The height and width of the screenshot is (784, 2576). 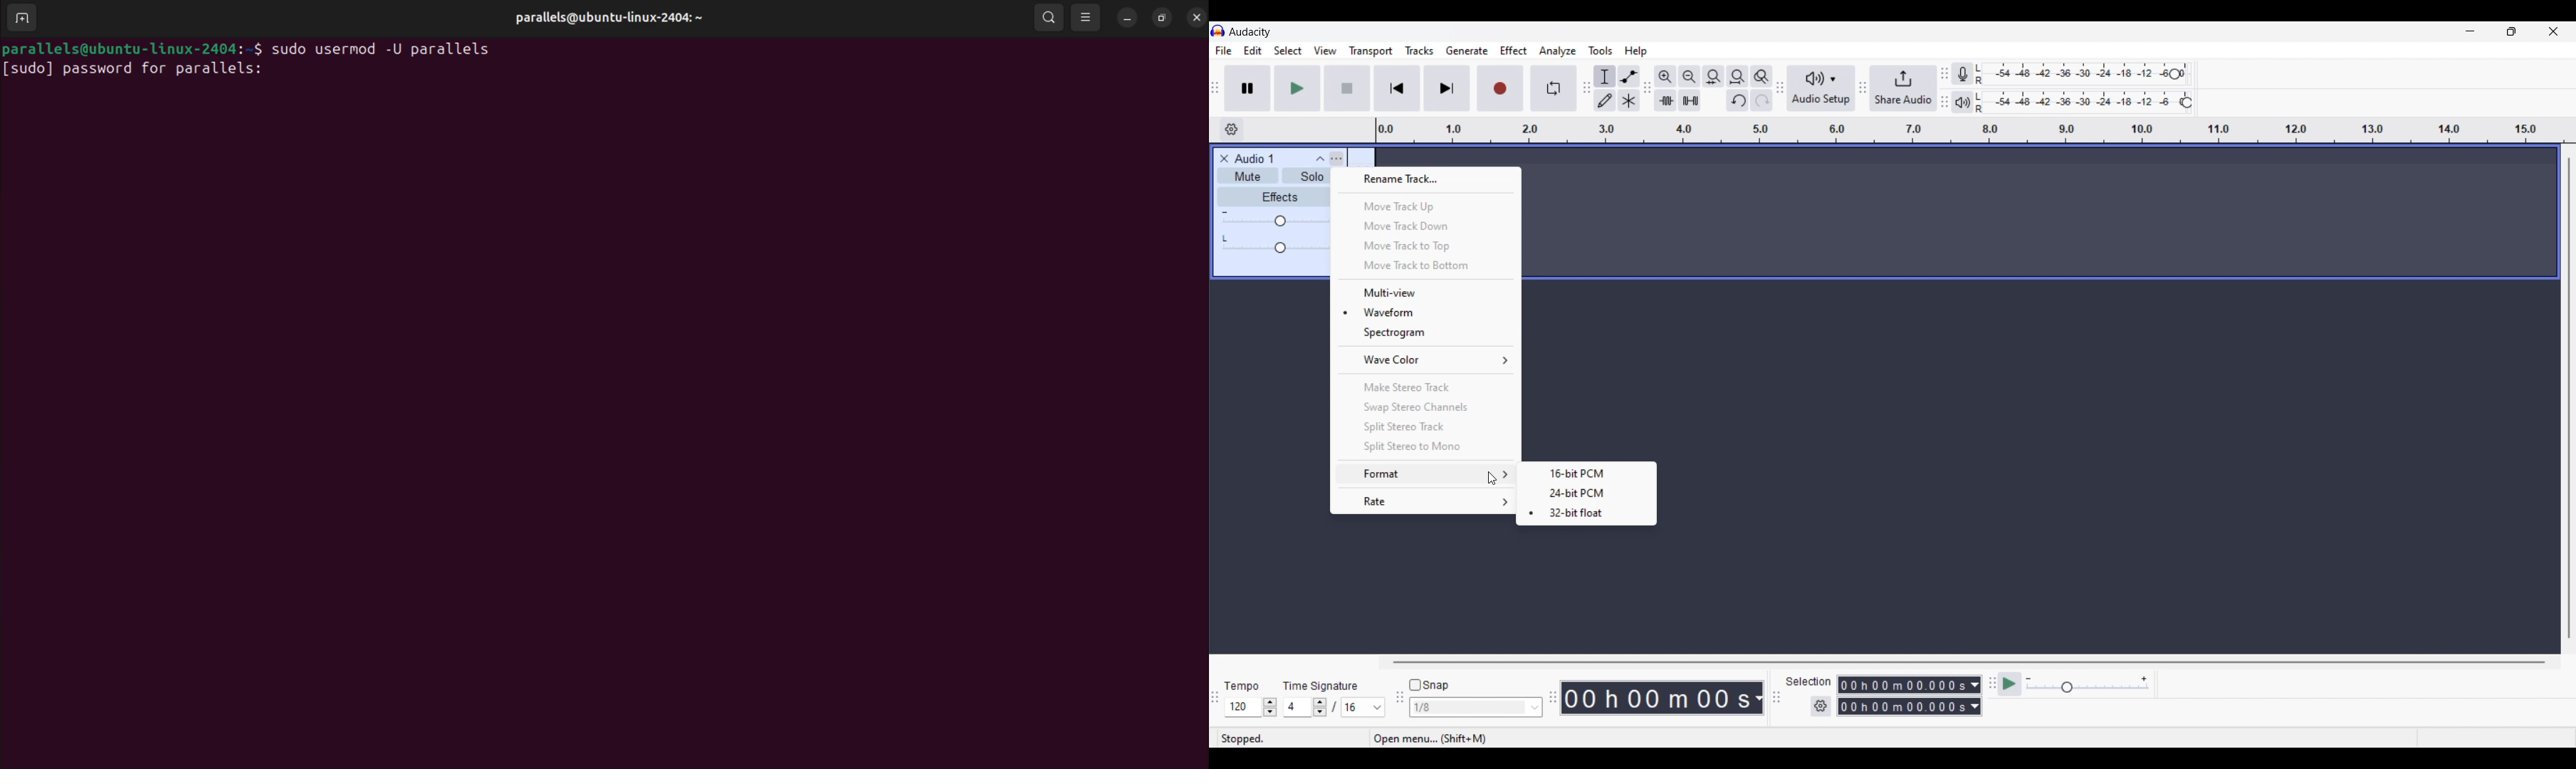 What do you see at coordinates (1665, 100) in the screenshot?
I see `Trim audio outside selection` at bounding box center [1665, 100].